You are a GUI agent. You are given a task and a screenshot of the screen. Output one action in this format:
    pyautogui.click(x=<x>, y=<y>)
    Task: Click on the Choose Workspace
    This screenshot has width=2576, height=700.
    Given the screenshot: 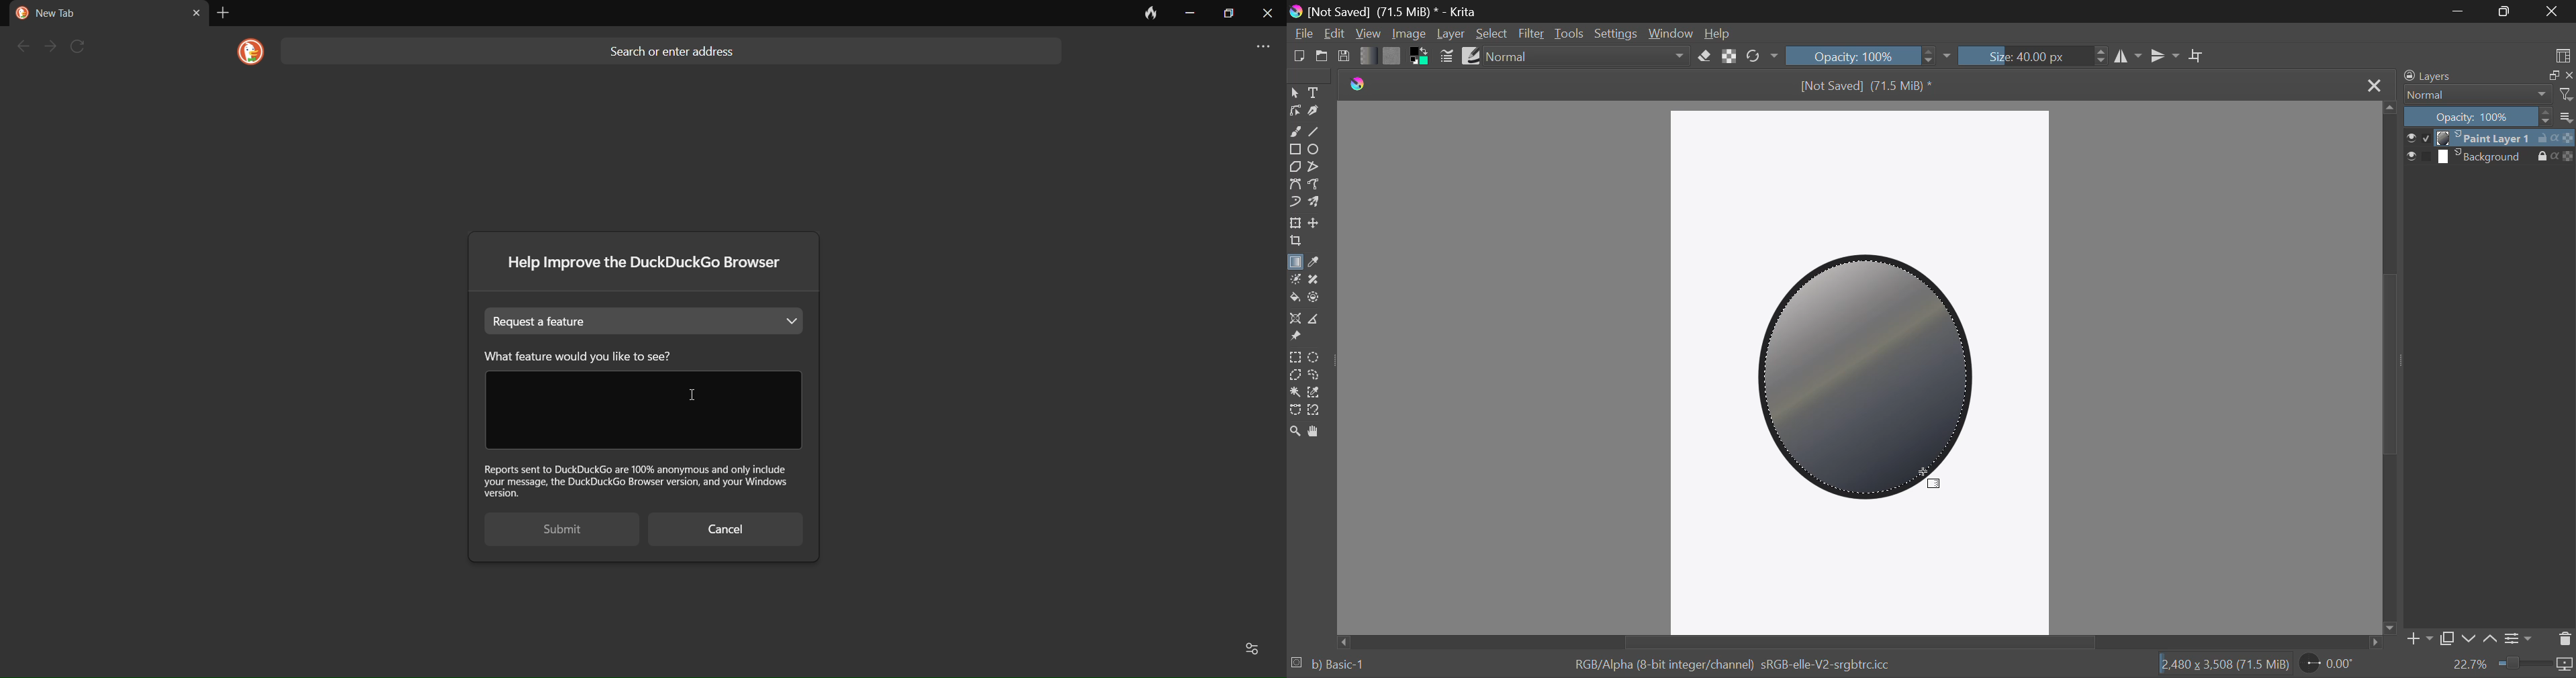 What is the action you would take?
    pyautogui.click(x=2563, y=55)
    